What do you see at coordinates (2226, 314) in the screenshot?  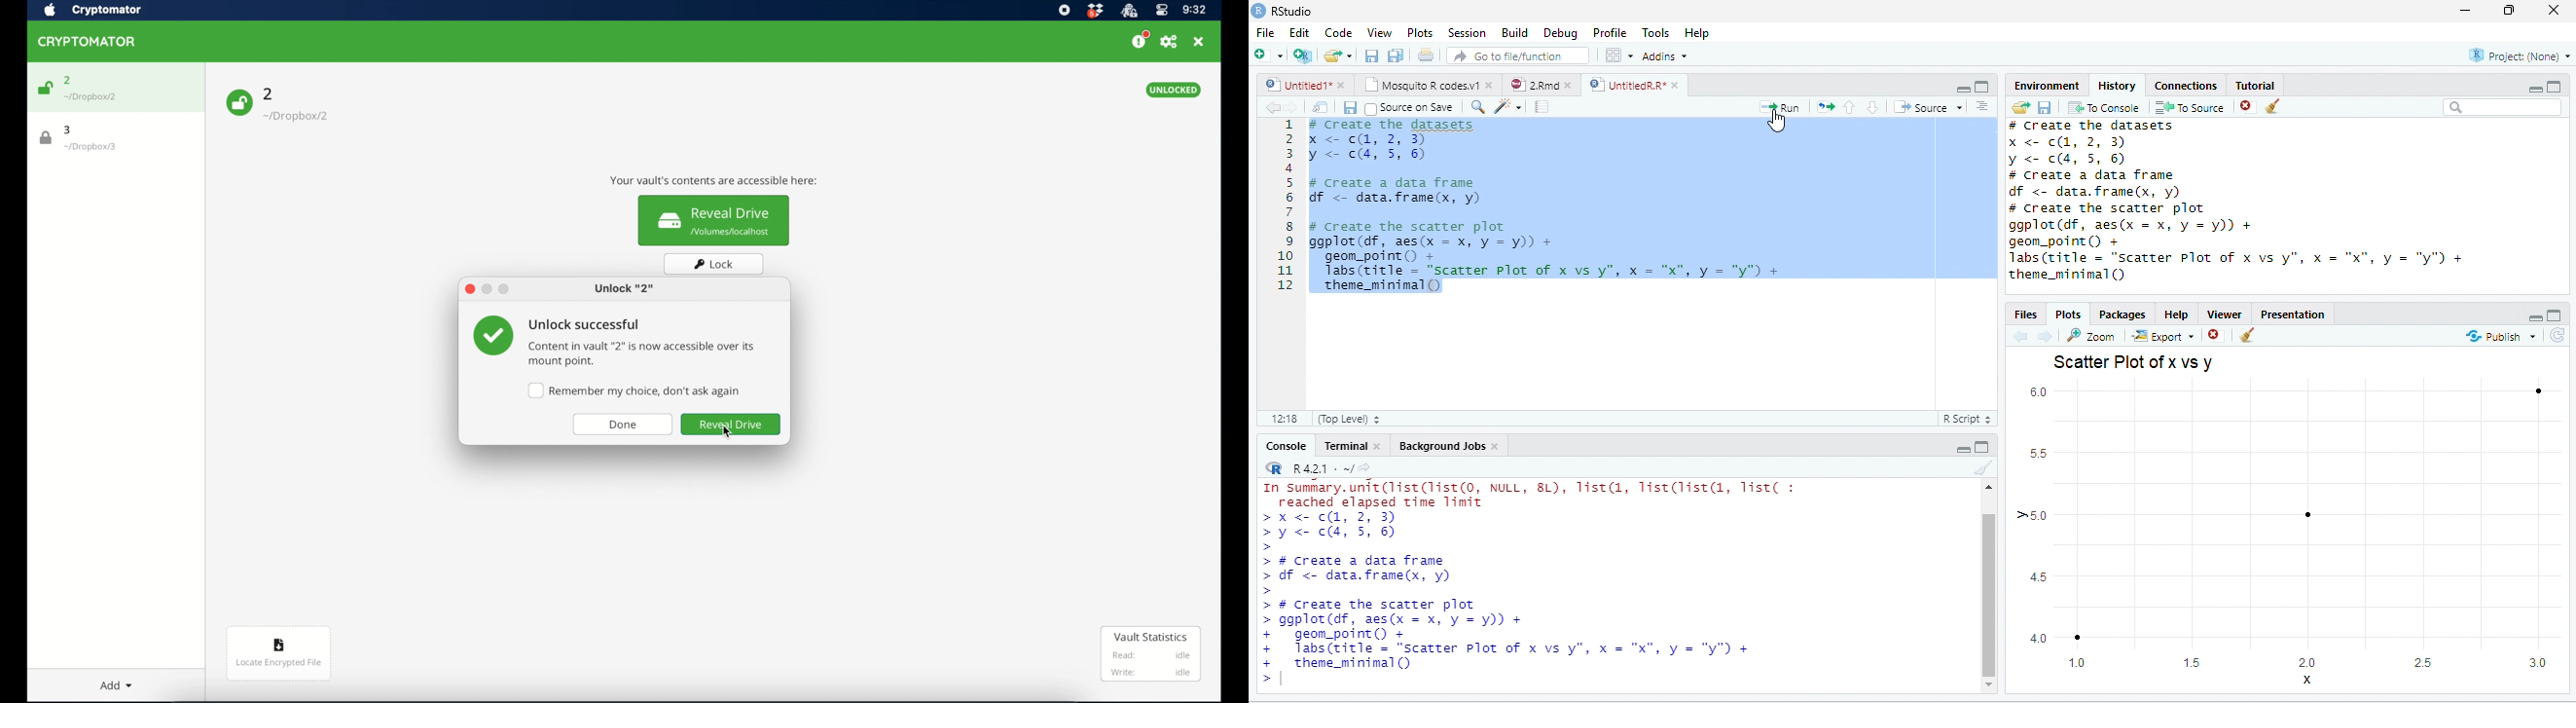 I see `Viewer` at bounding box center [2226, 314].